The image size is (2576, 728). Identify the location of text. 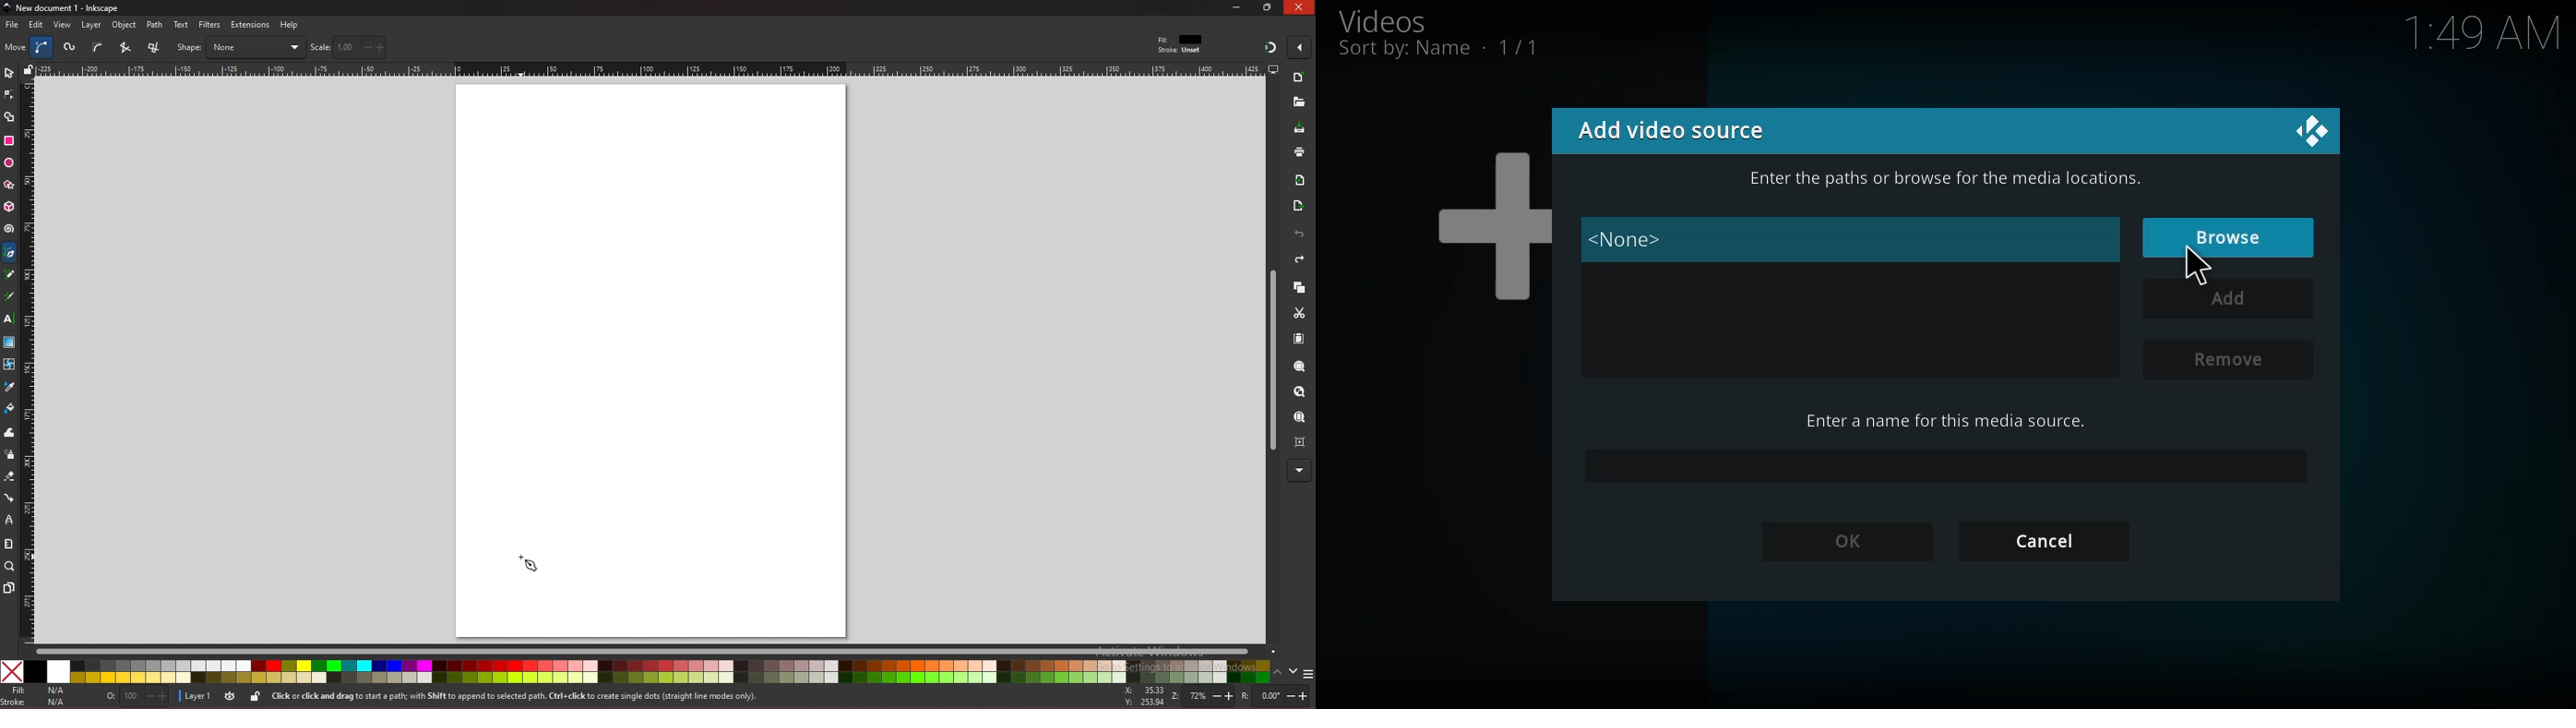
(8, 319).